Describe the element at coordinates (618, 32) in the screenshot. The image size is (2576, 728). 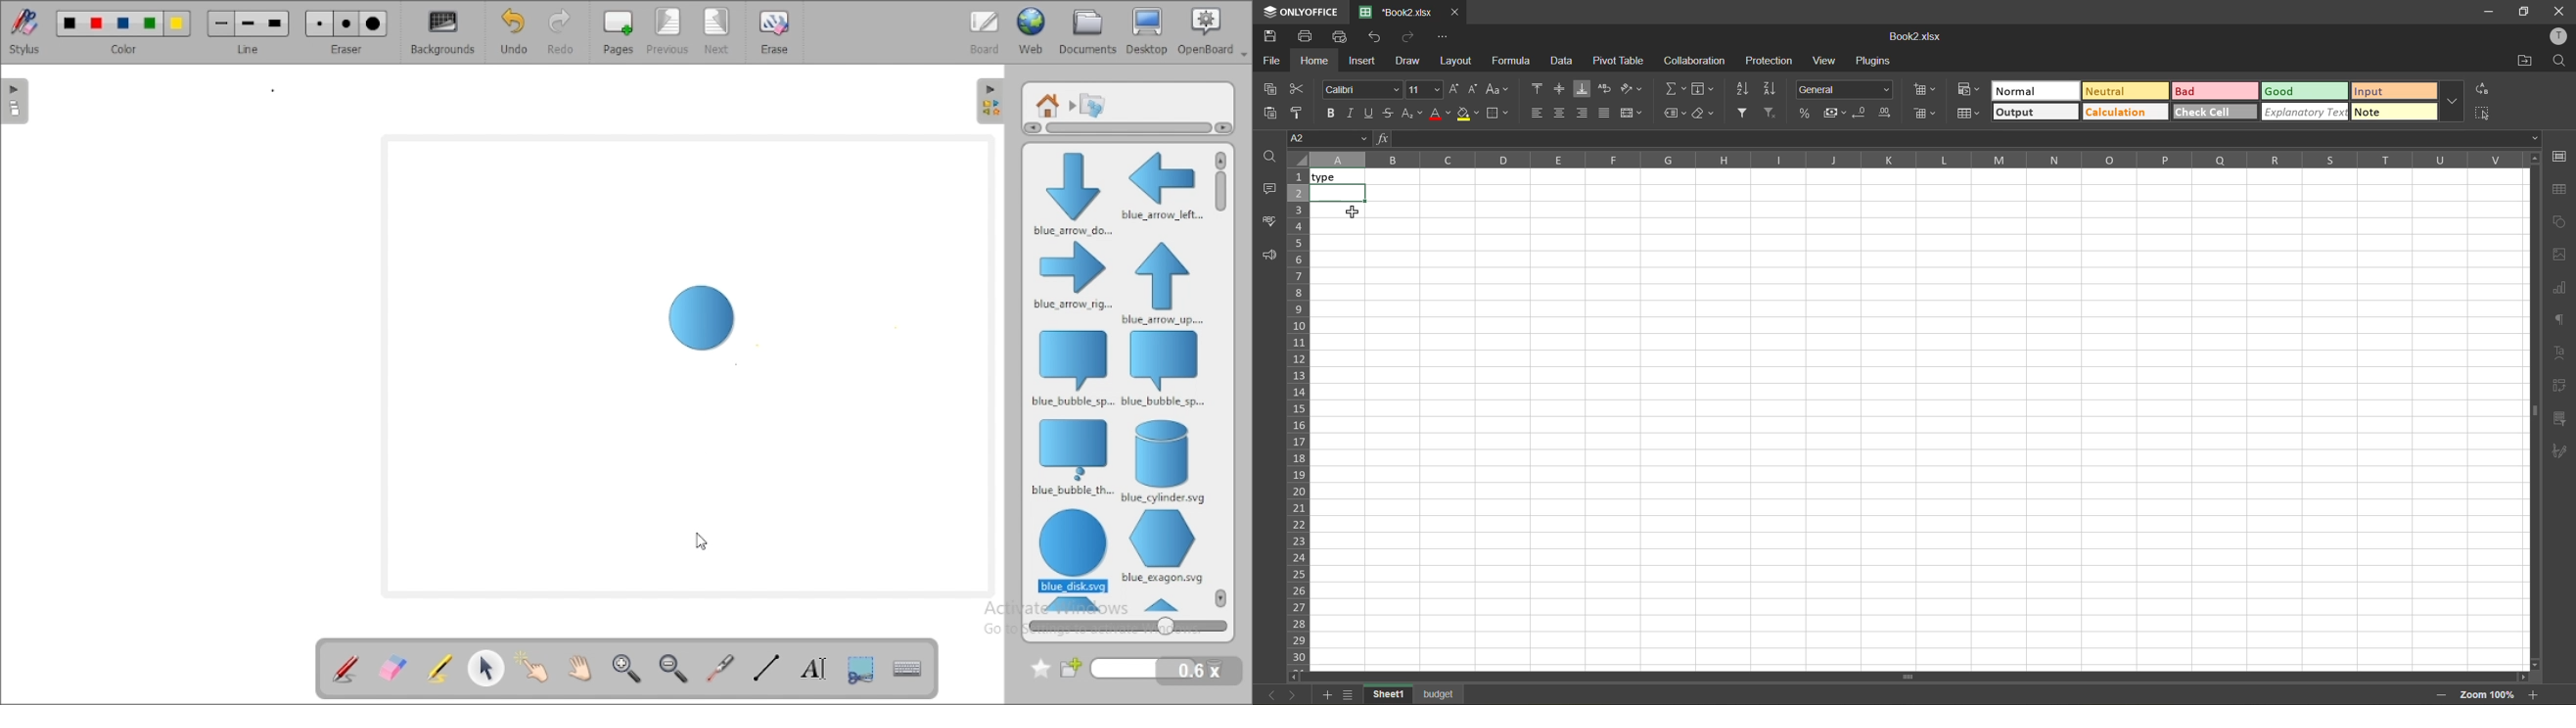
I see `pages` at that location.